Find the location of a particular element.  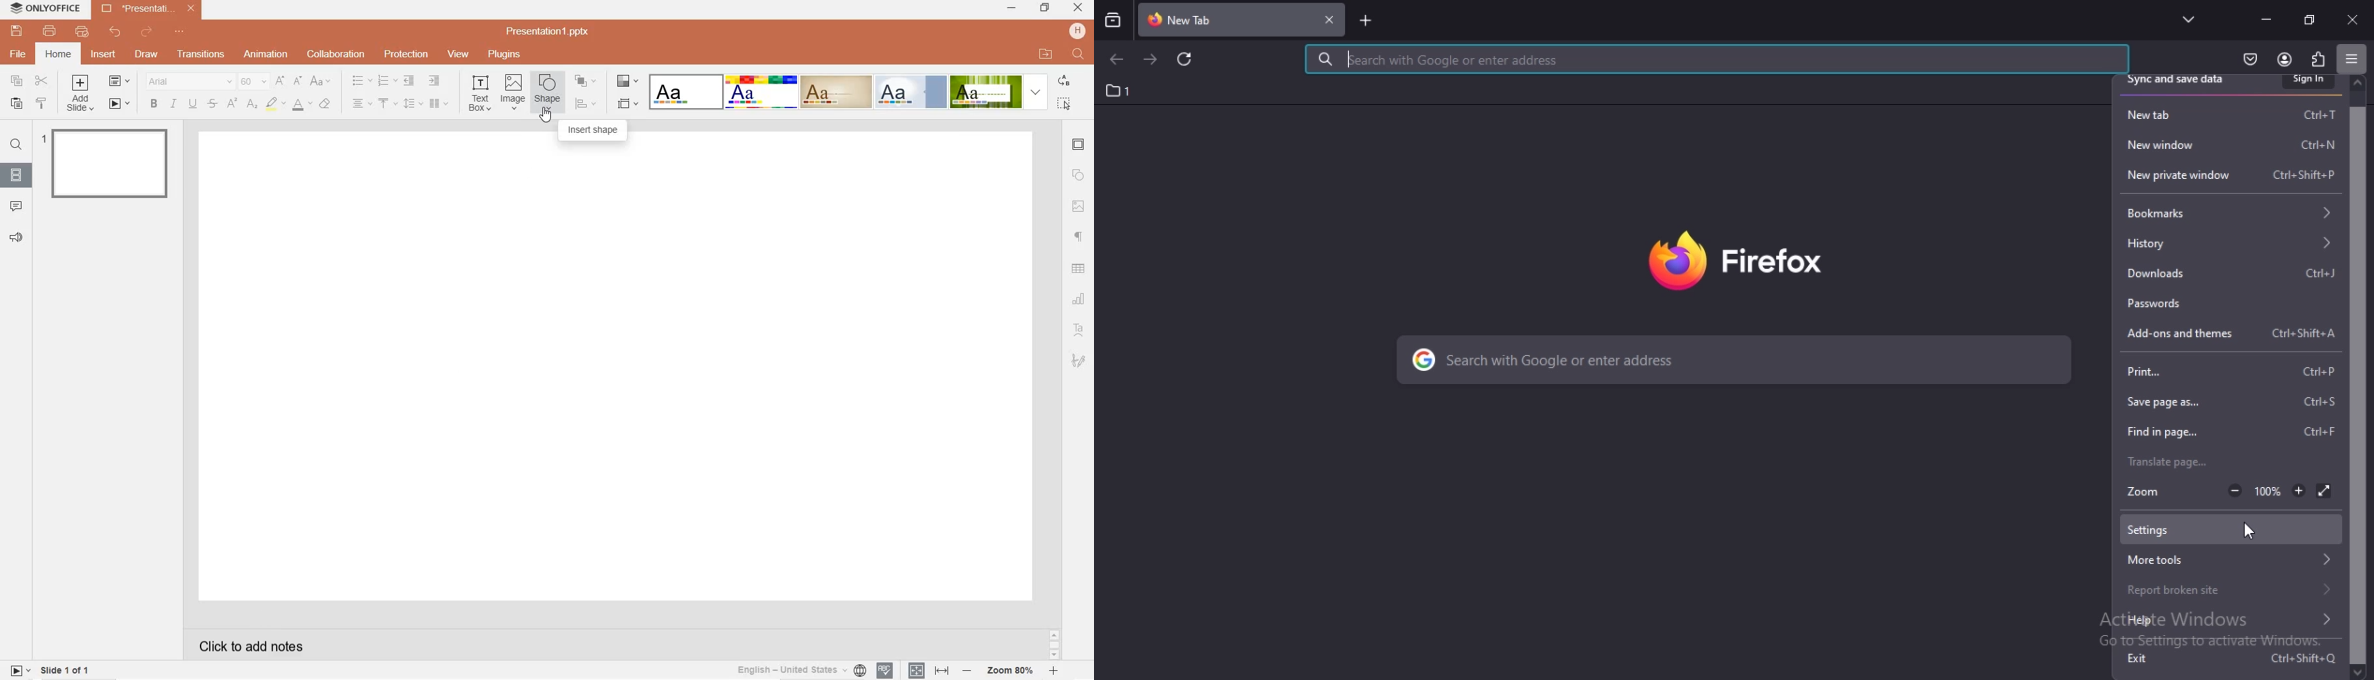

cut is located at coordinates (42, 81).